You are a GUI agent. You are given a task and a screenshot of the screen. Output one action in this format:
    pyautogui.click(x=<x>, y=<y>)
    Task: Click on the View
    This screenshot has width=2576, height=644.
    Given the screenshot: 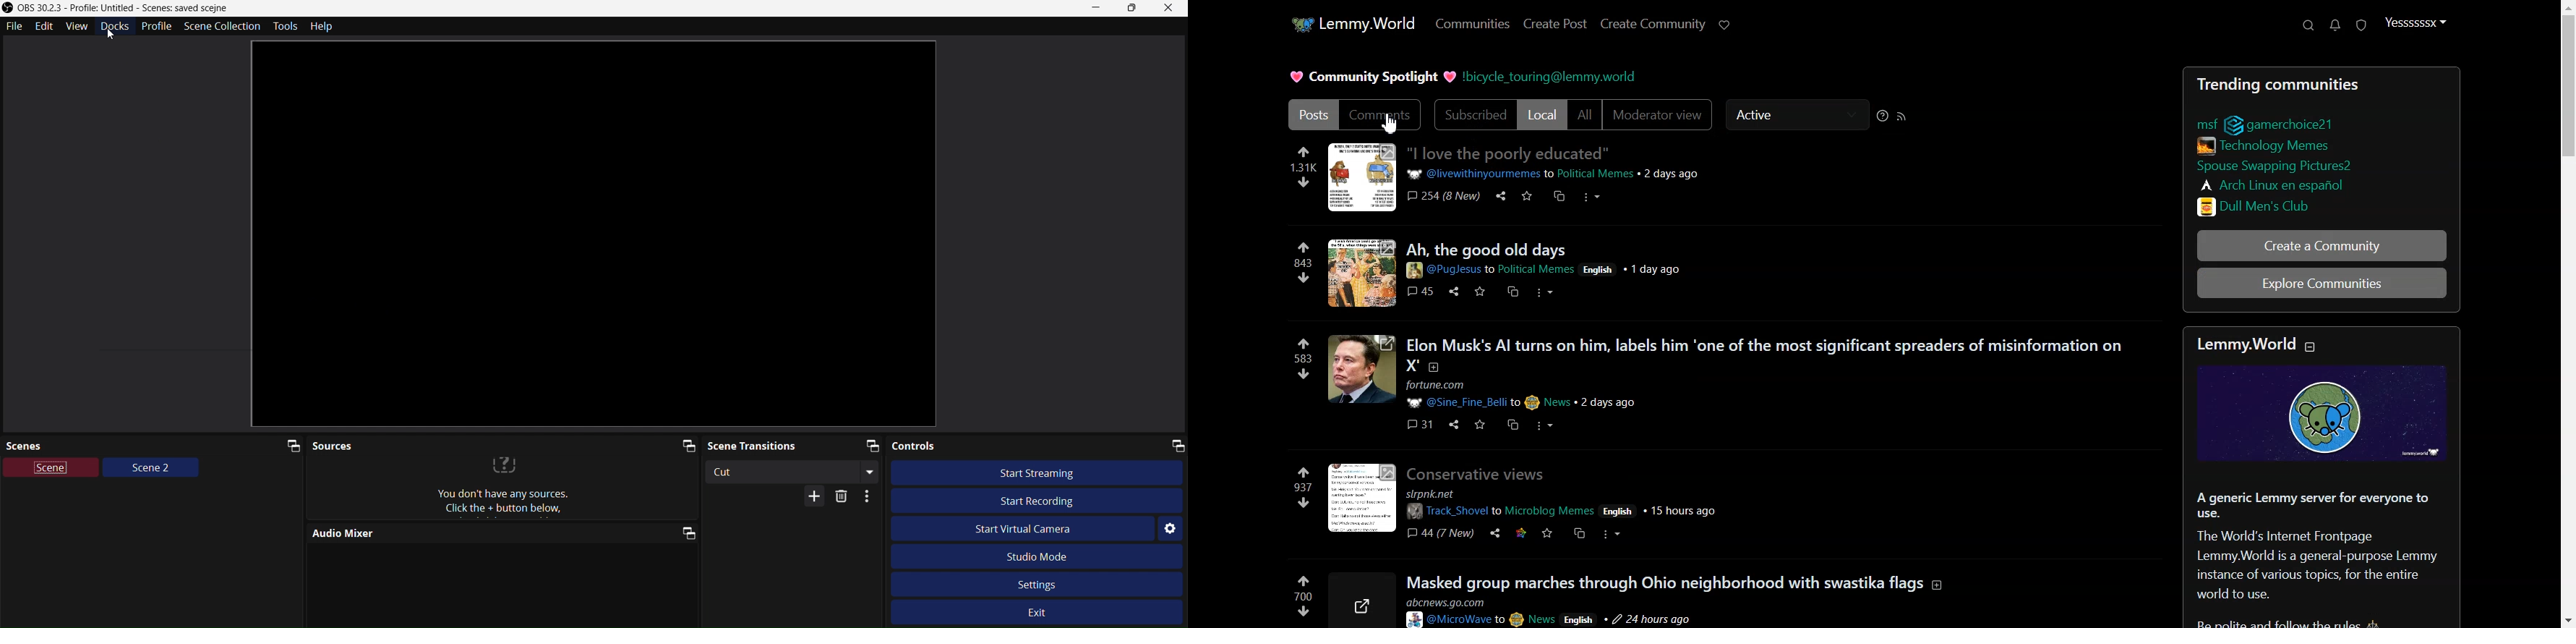 What is the action you would take?
    pyautogui.click(x=73, y=27)
    